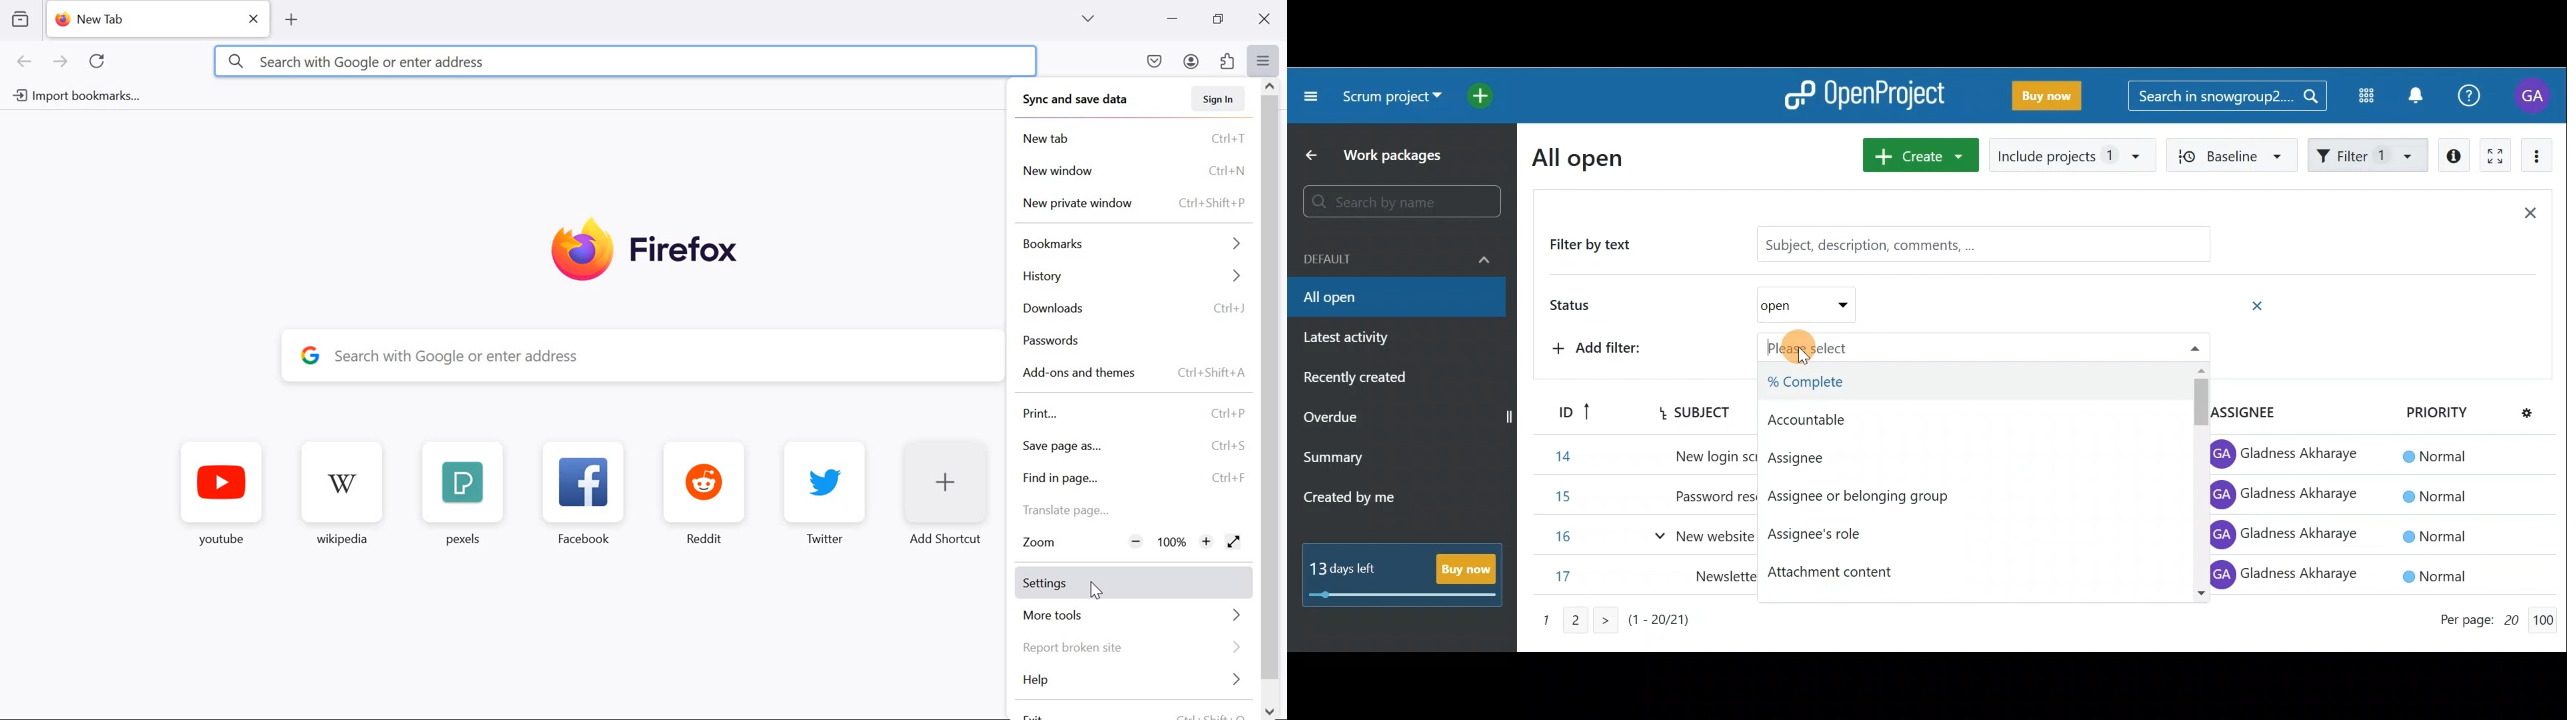  What do you see at coordinates (2349, 538) in the screenshot?
I see `Item 8` at bounding box center [2349, 538].